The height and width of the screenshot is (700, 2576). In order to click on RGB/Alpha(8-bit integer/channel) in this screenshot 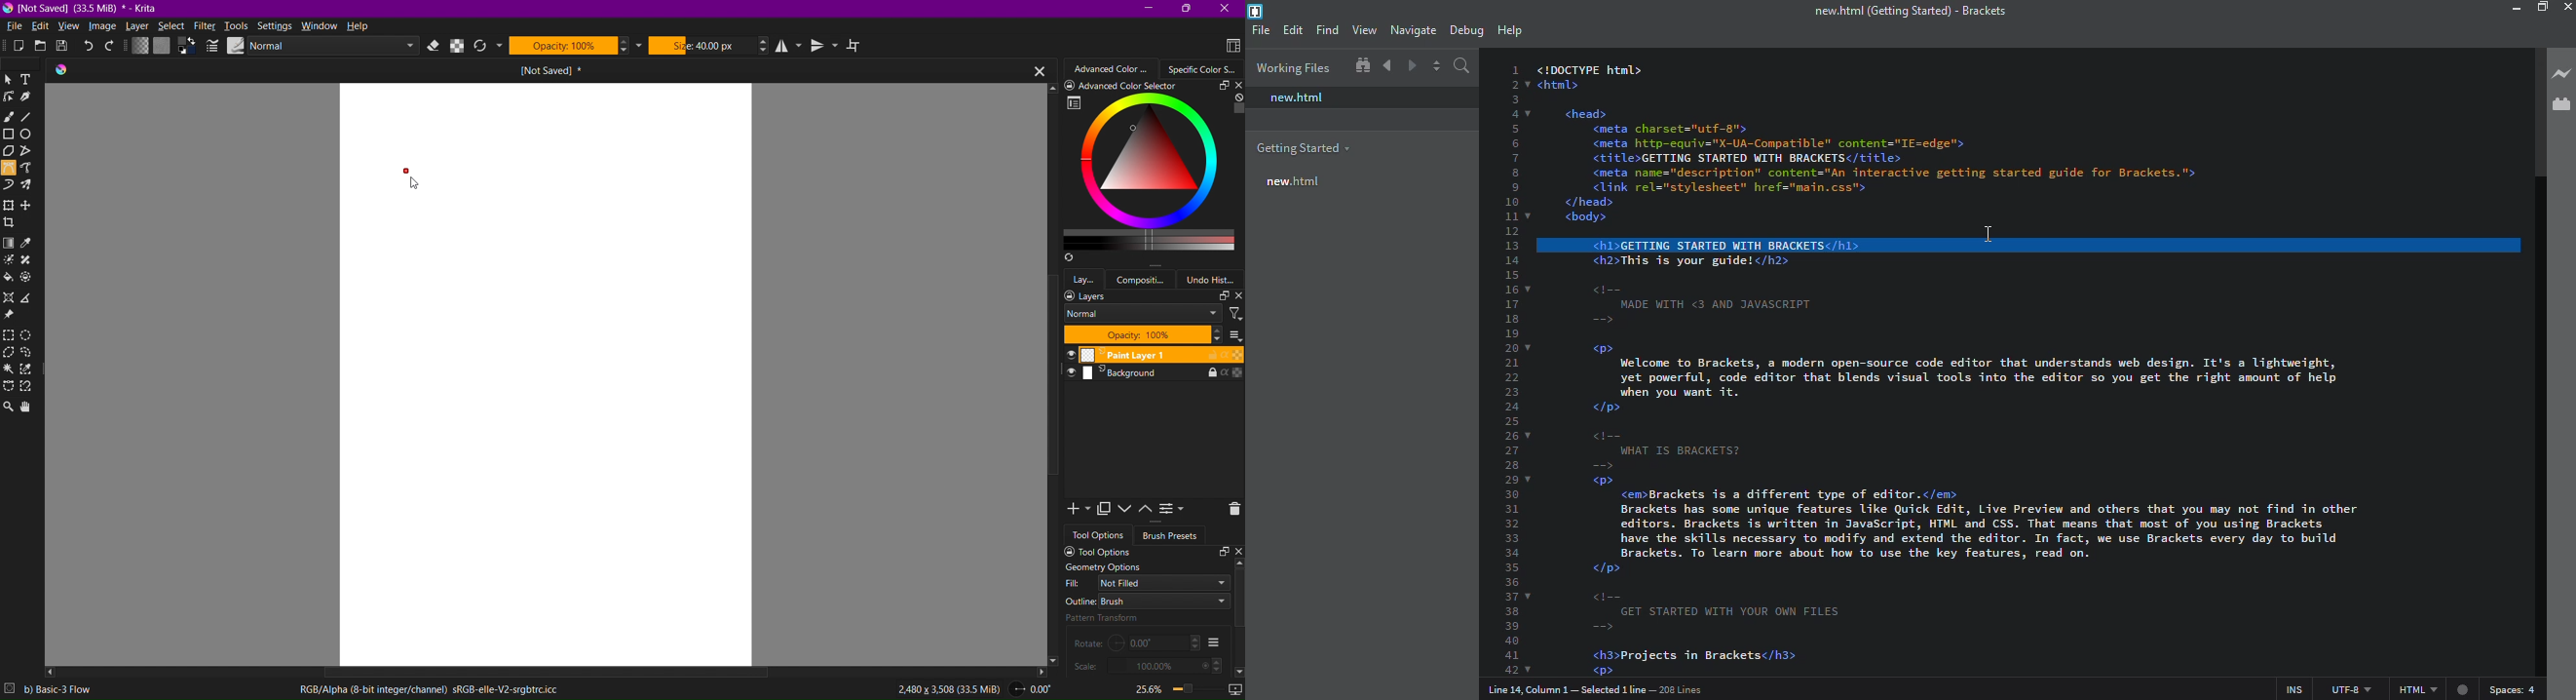, I will do `click(428, 690)`.